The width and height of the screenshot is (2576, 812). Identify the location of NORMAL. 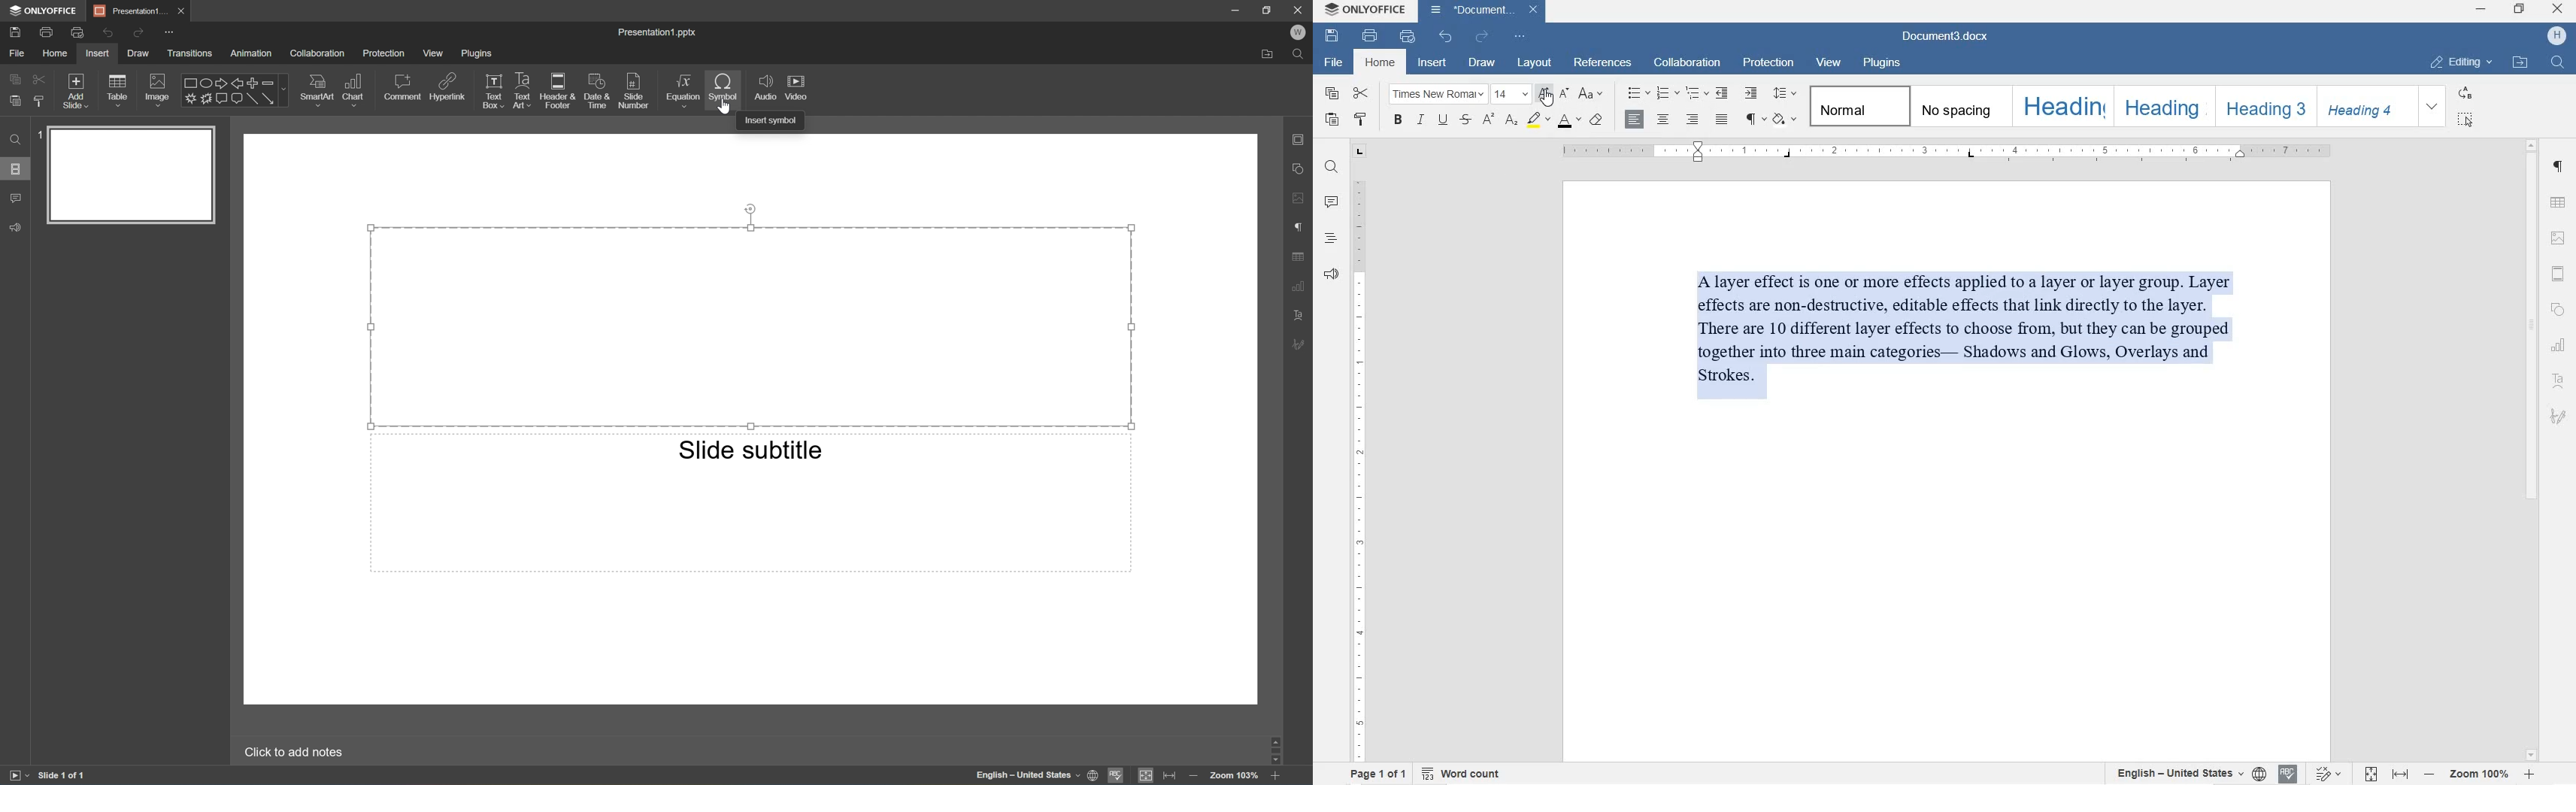
(1858, 106).